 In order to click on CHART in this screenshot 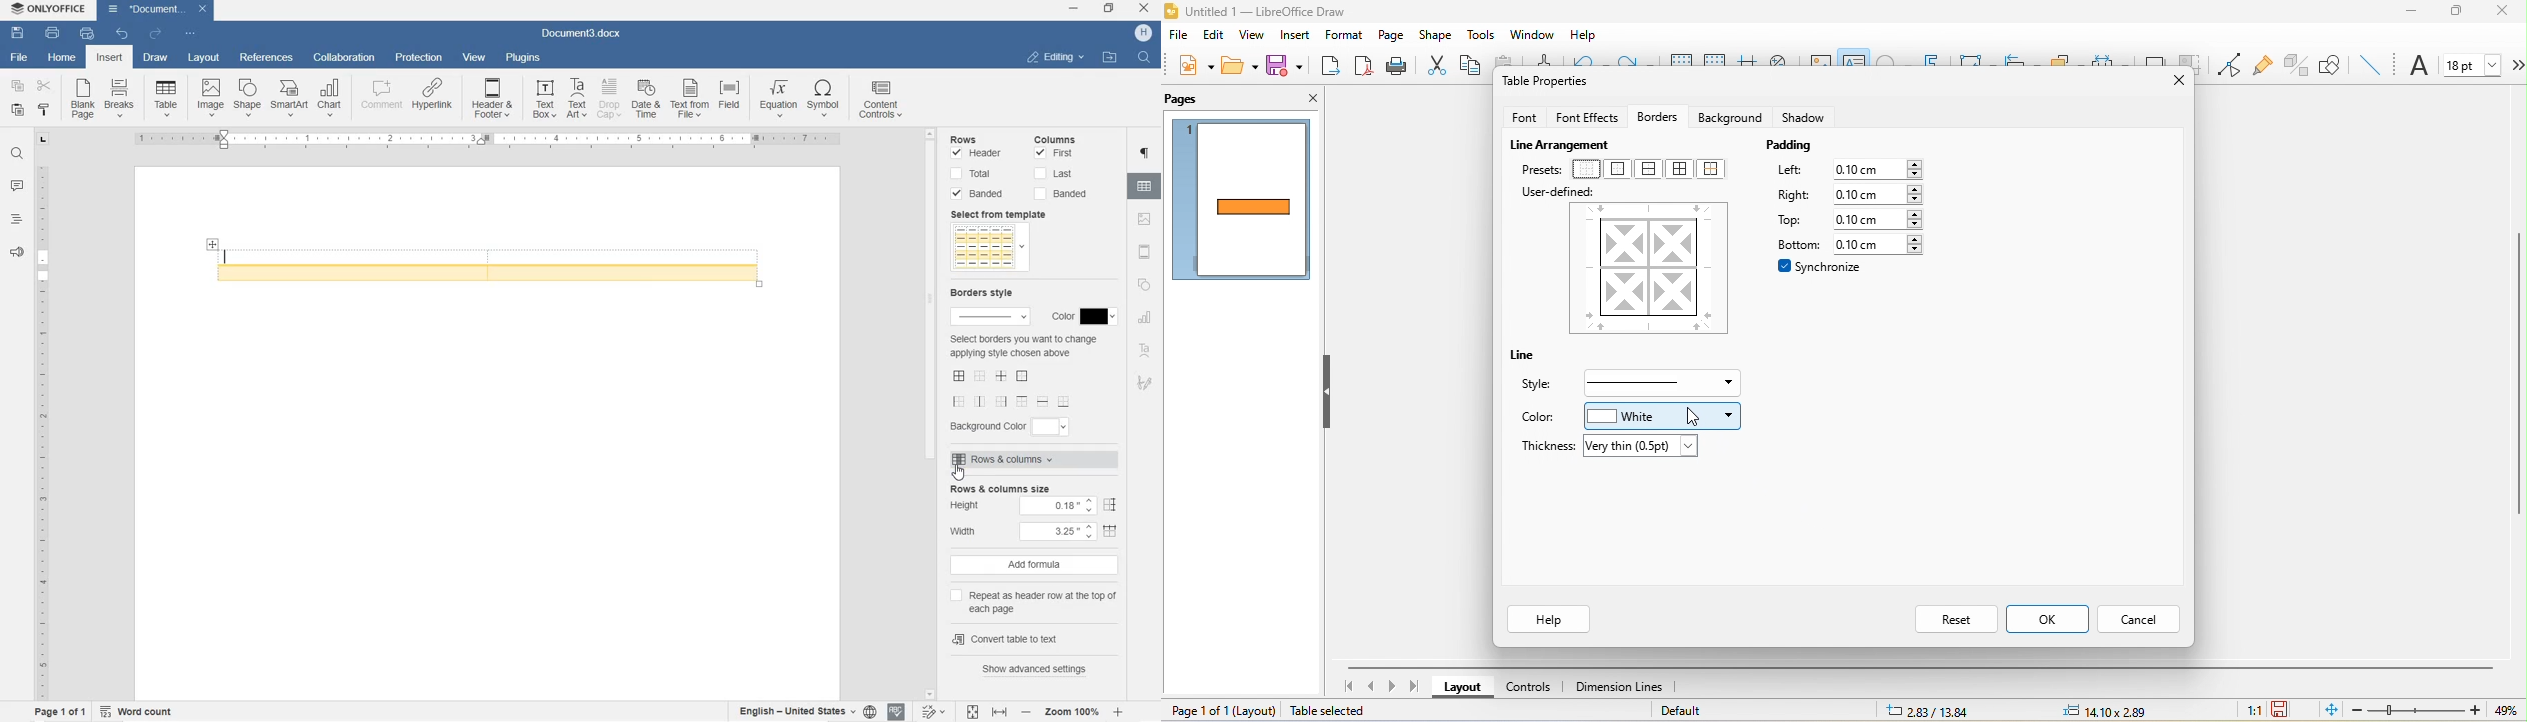, I will do `click(1147, 320)`.